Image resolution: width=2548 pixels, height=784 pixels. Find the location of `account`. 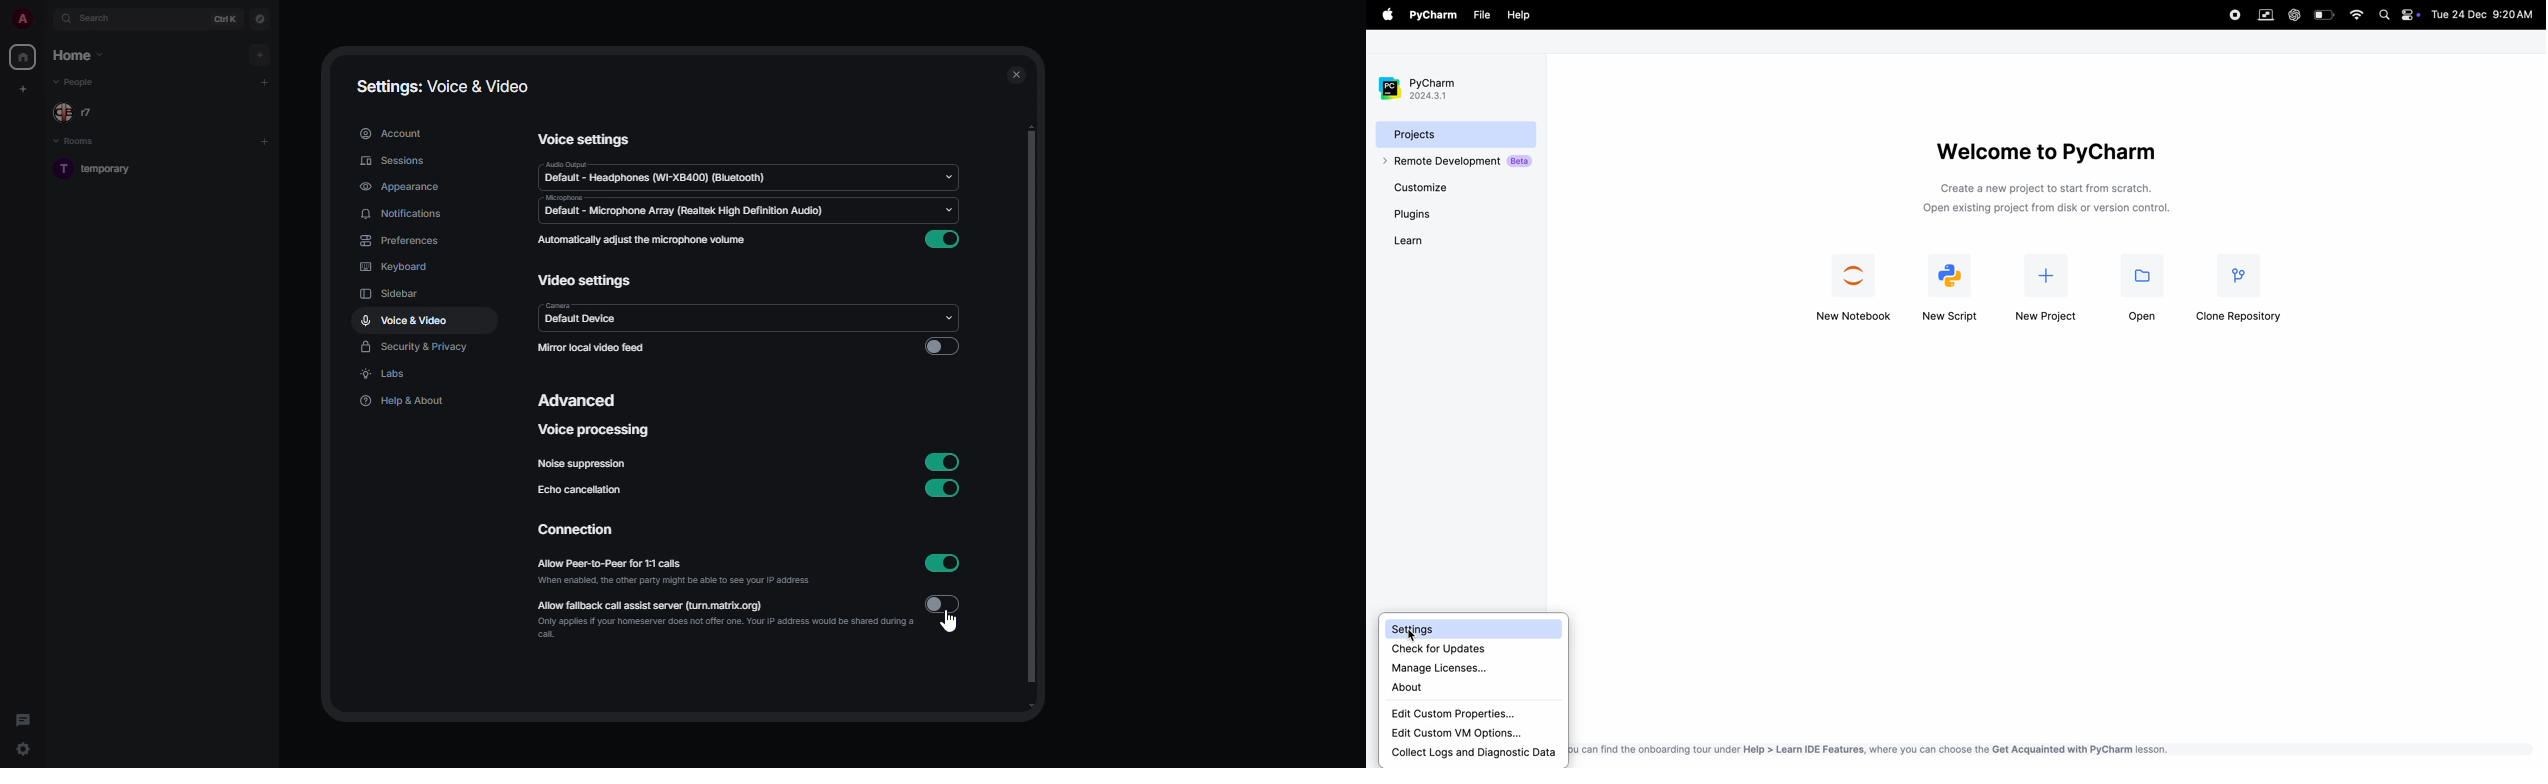

account is located at coordinates (392, 132).